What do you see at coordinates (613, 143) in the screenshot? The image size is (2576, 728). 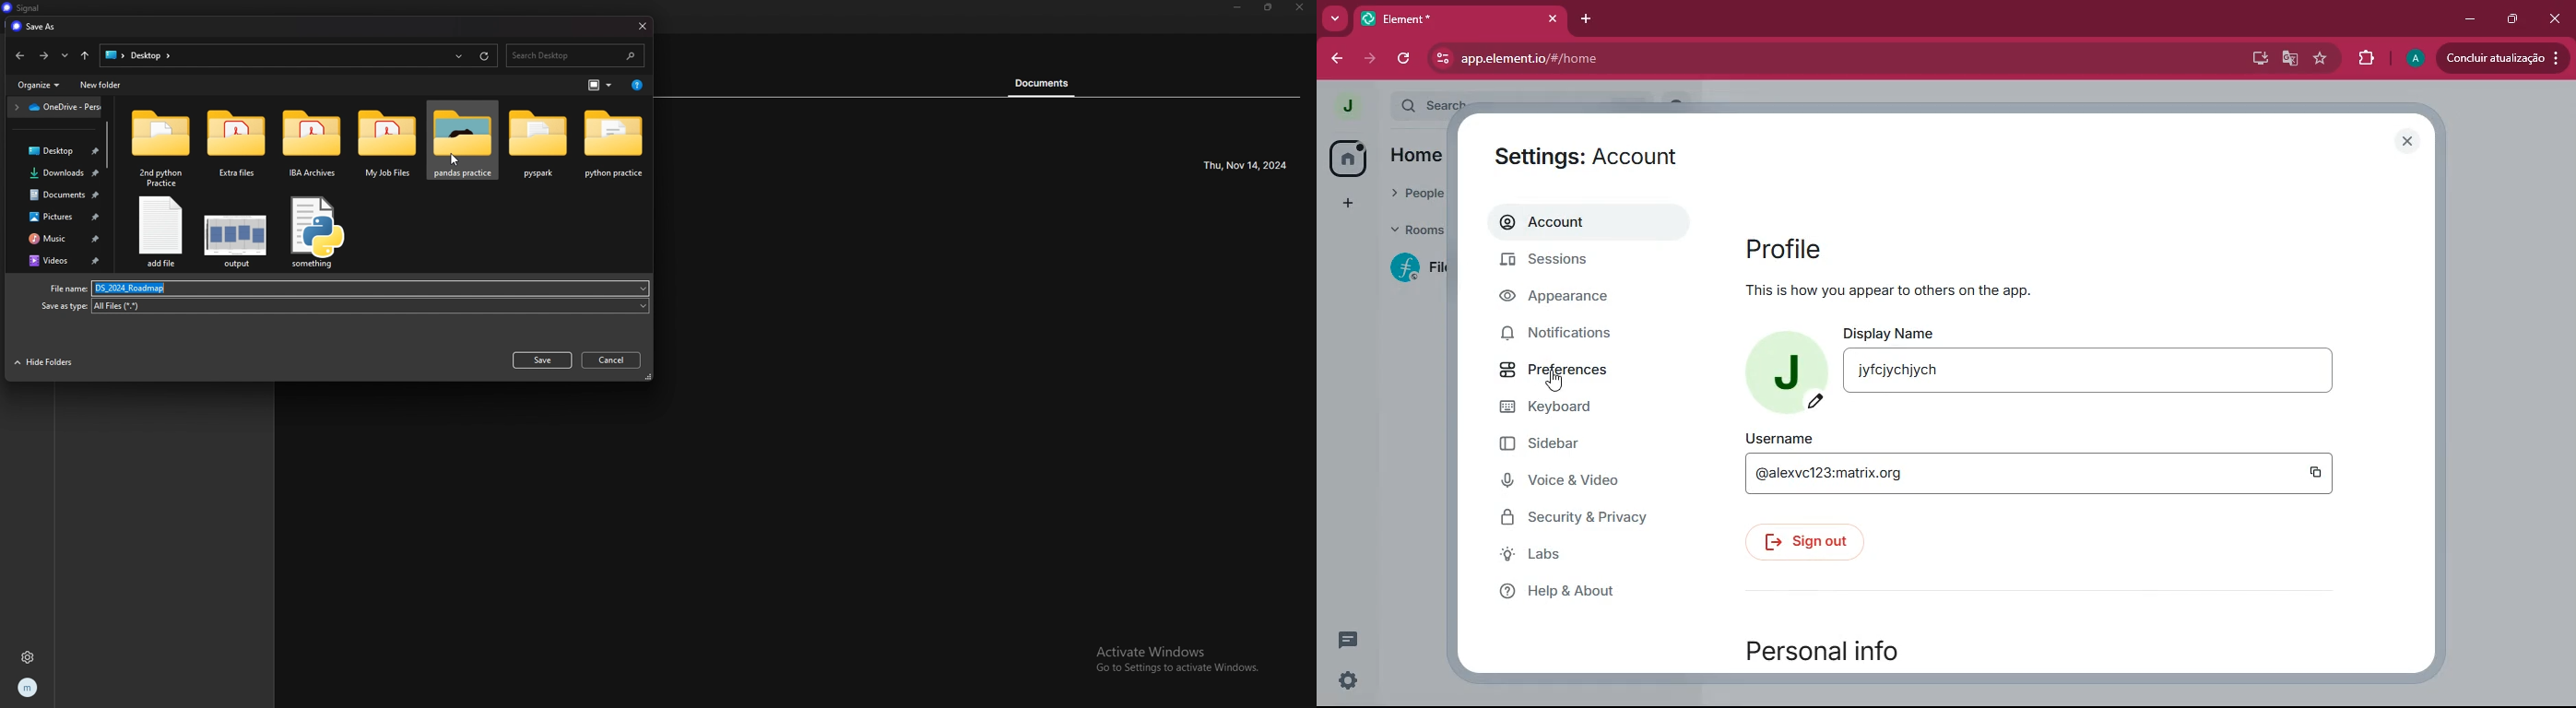 I see `folder` at bounding box center [613, 143].